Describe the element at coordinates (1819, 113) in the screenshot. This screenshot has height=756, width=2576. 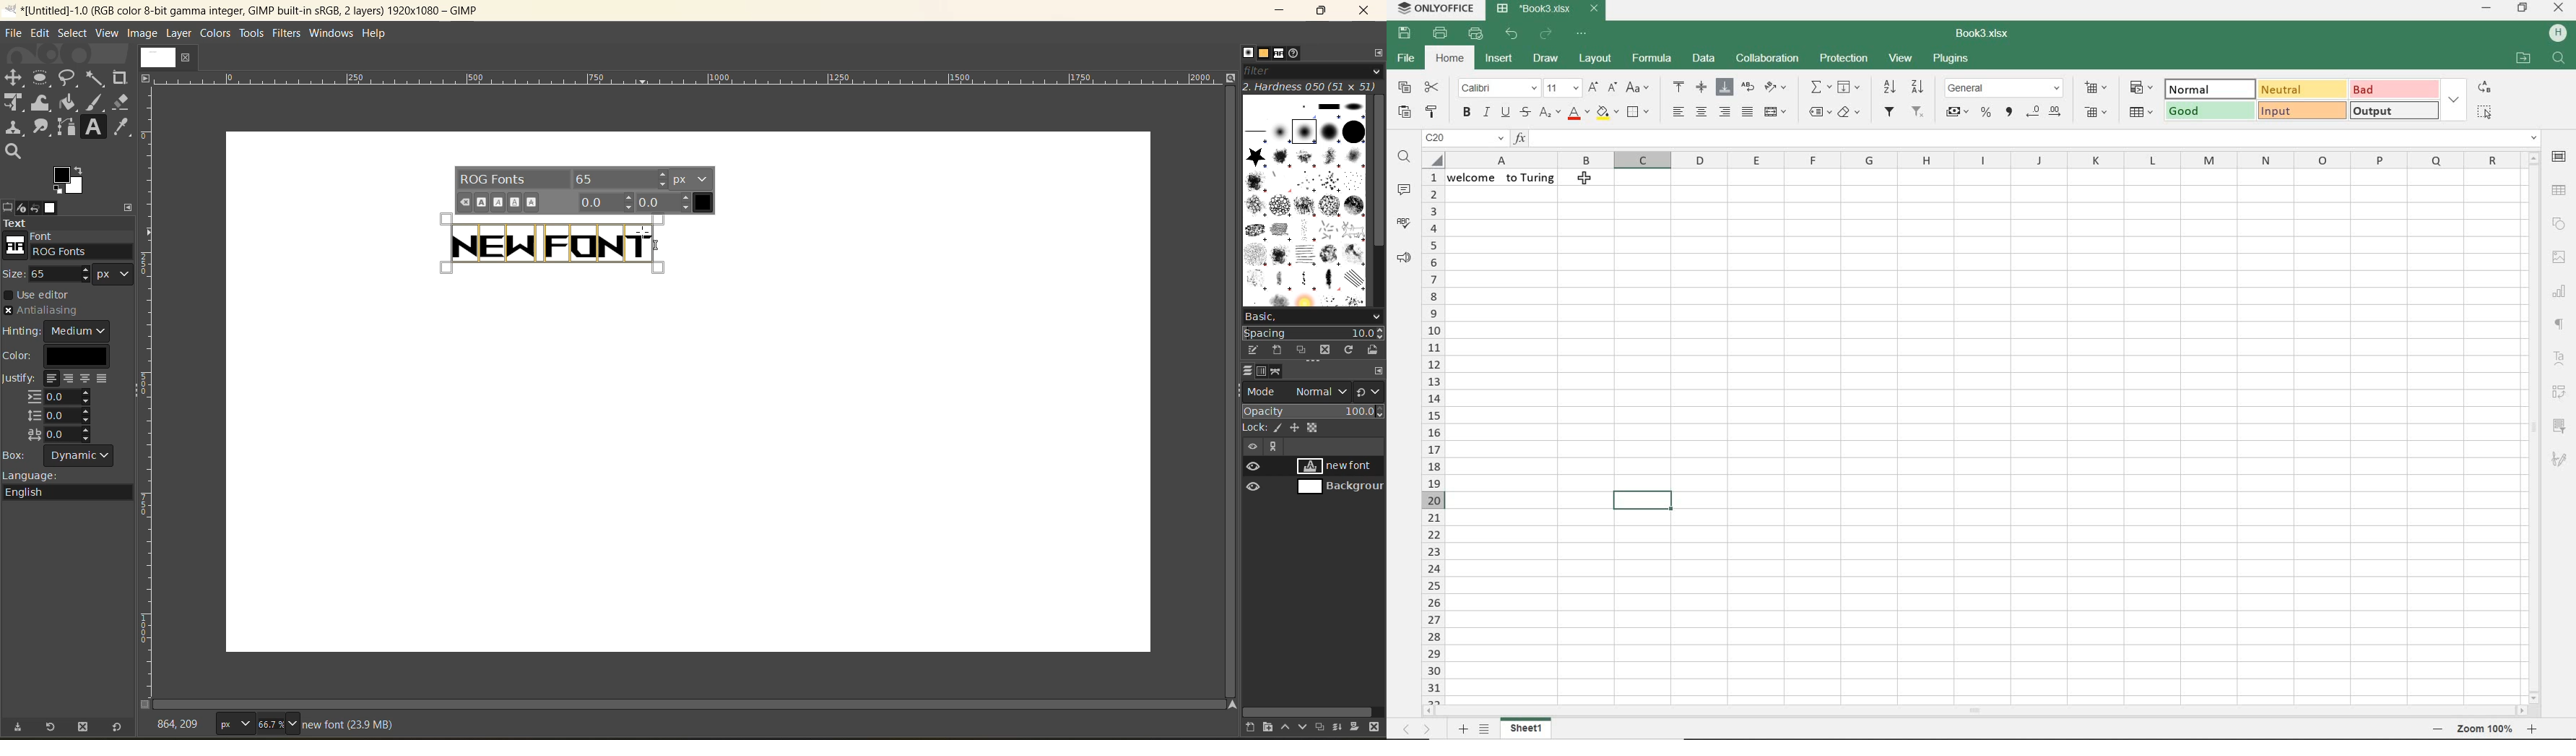
I see `named ranges` at that location.